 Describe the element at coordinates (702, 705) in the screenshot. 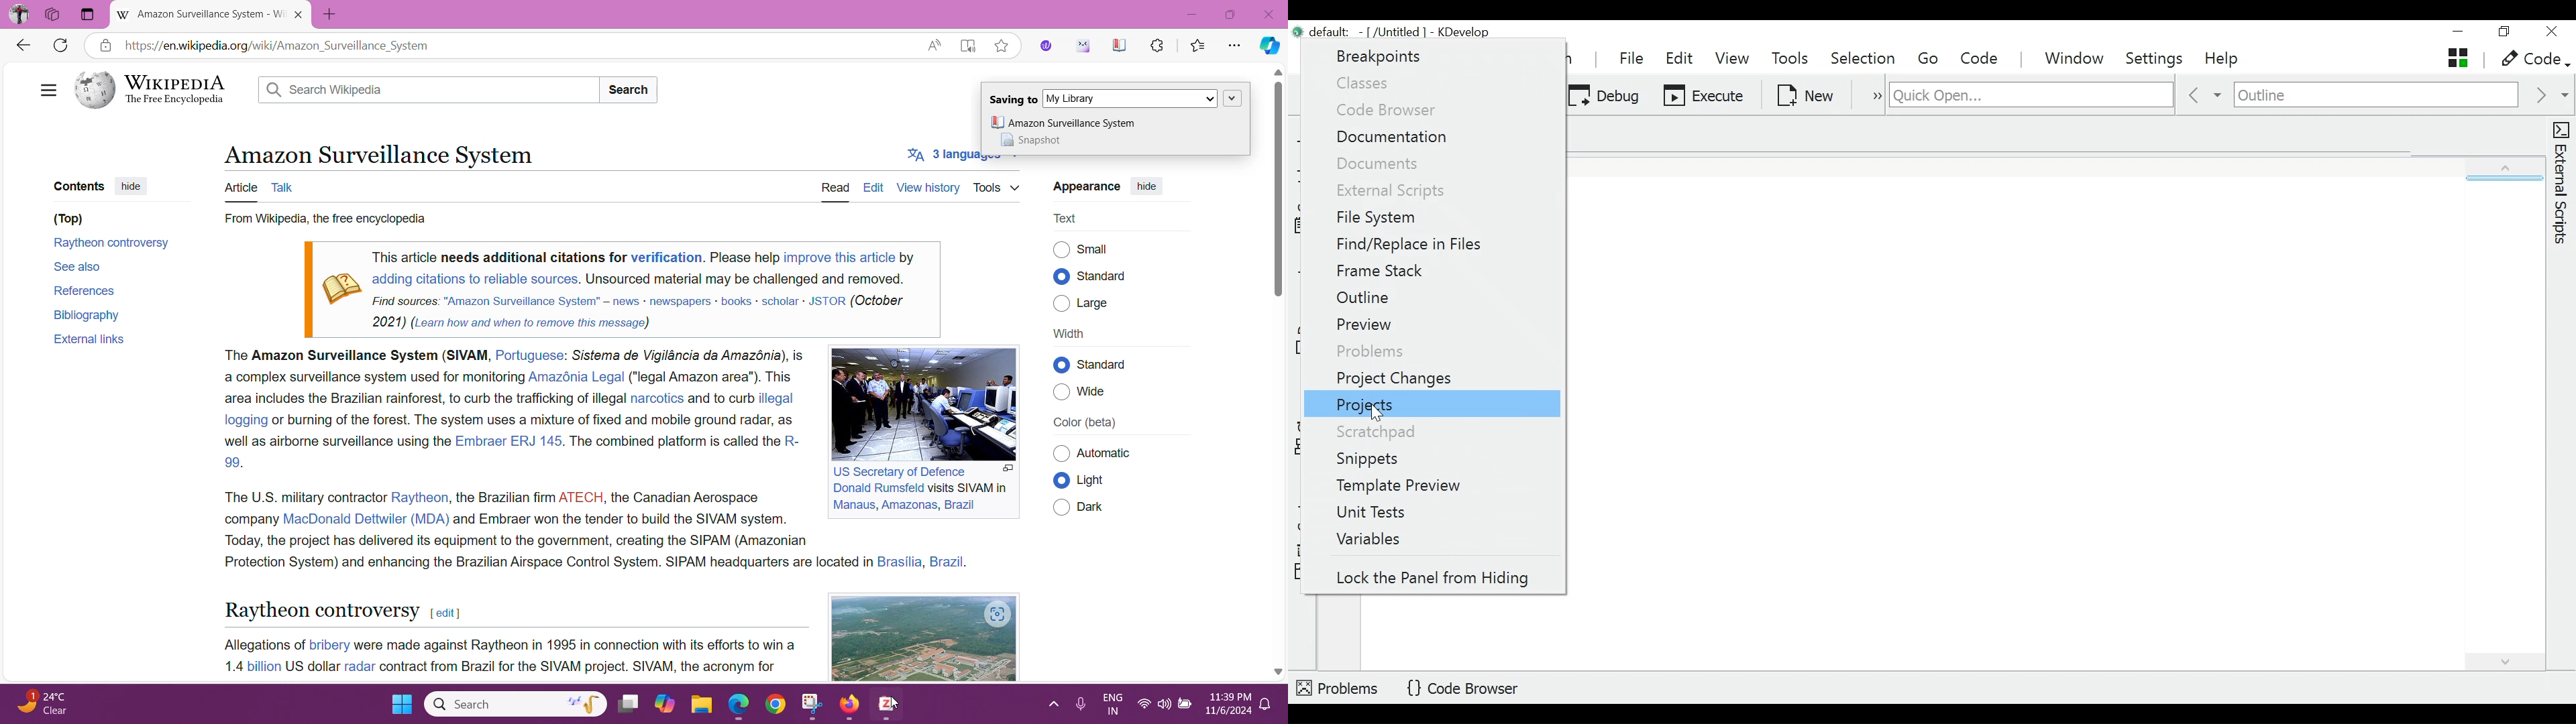

I see `files` at that location.